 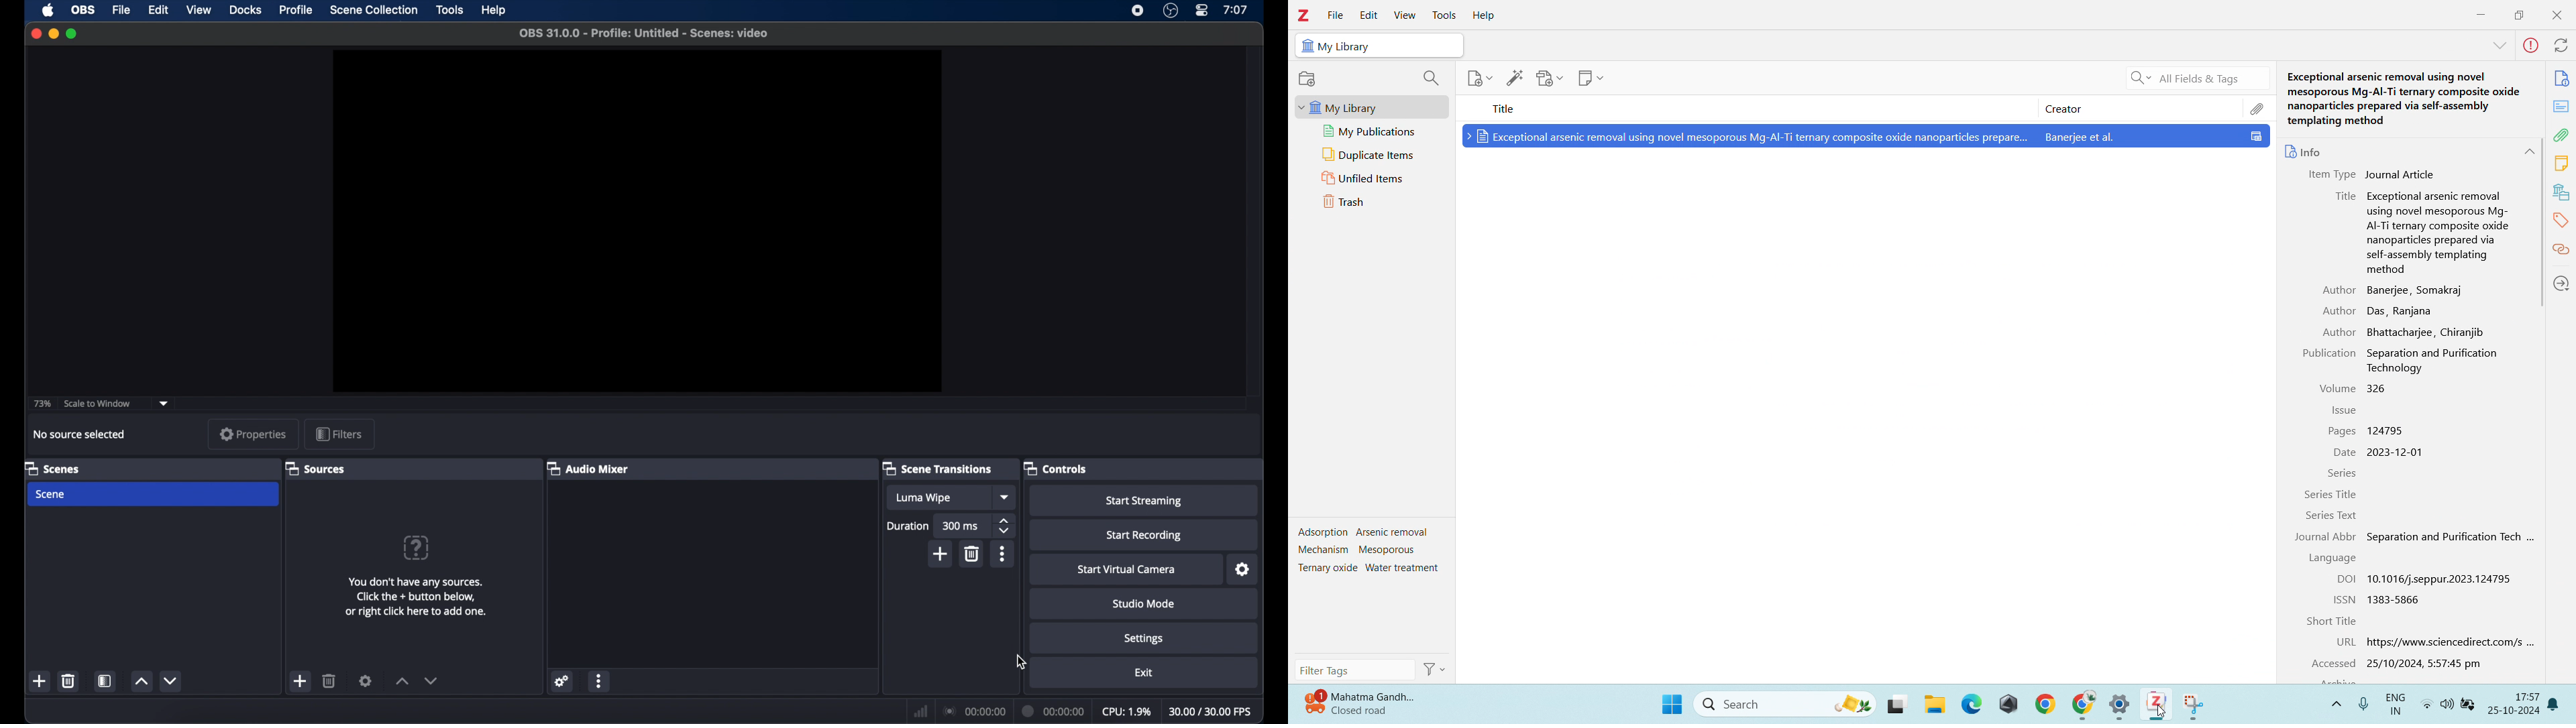 What do you see at coordinates (643, 34) in the screenshot?
I see `file name` at bounding box center [643, 34].